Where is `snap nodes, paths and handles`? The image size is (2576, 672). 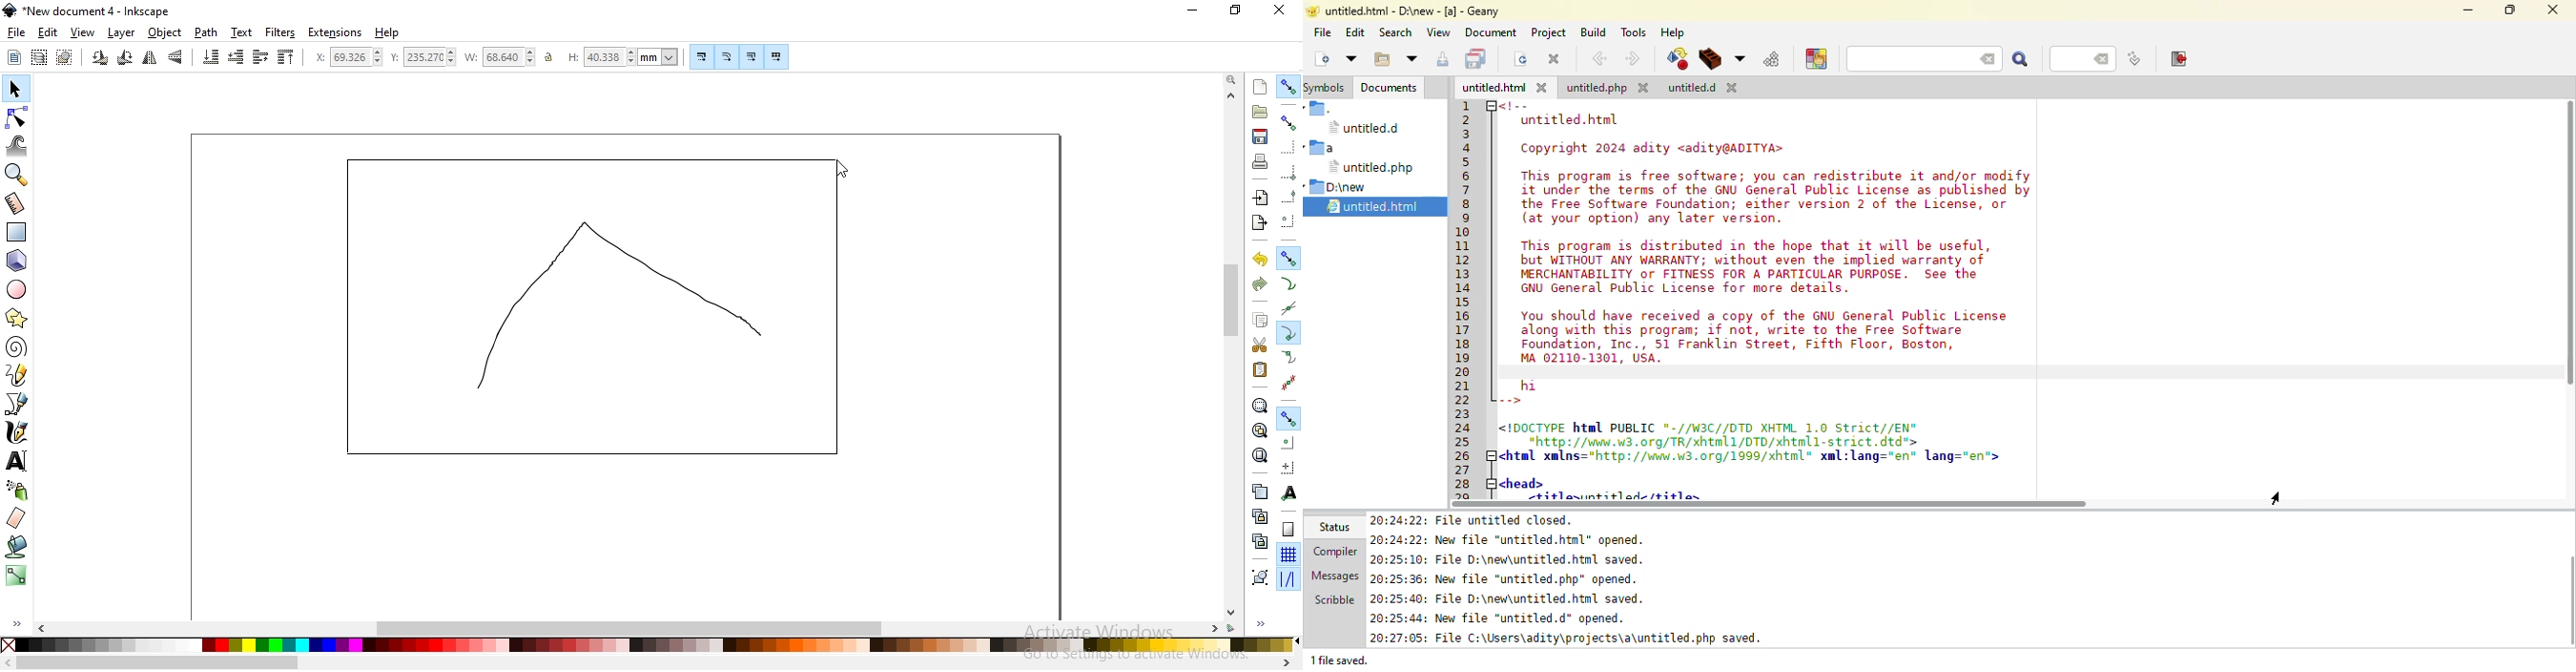
snap nodes, paths and handles is located at coordinates (1287, 257).